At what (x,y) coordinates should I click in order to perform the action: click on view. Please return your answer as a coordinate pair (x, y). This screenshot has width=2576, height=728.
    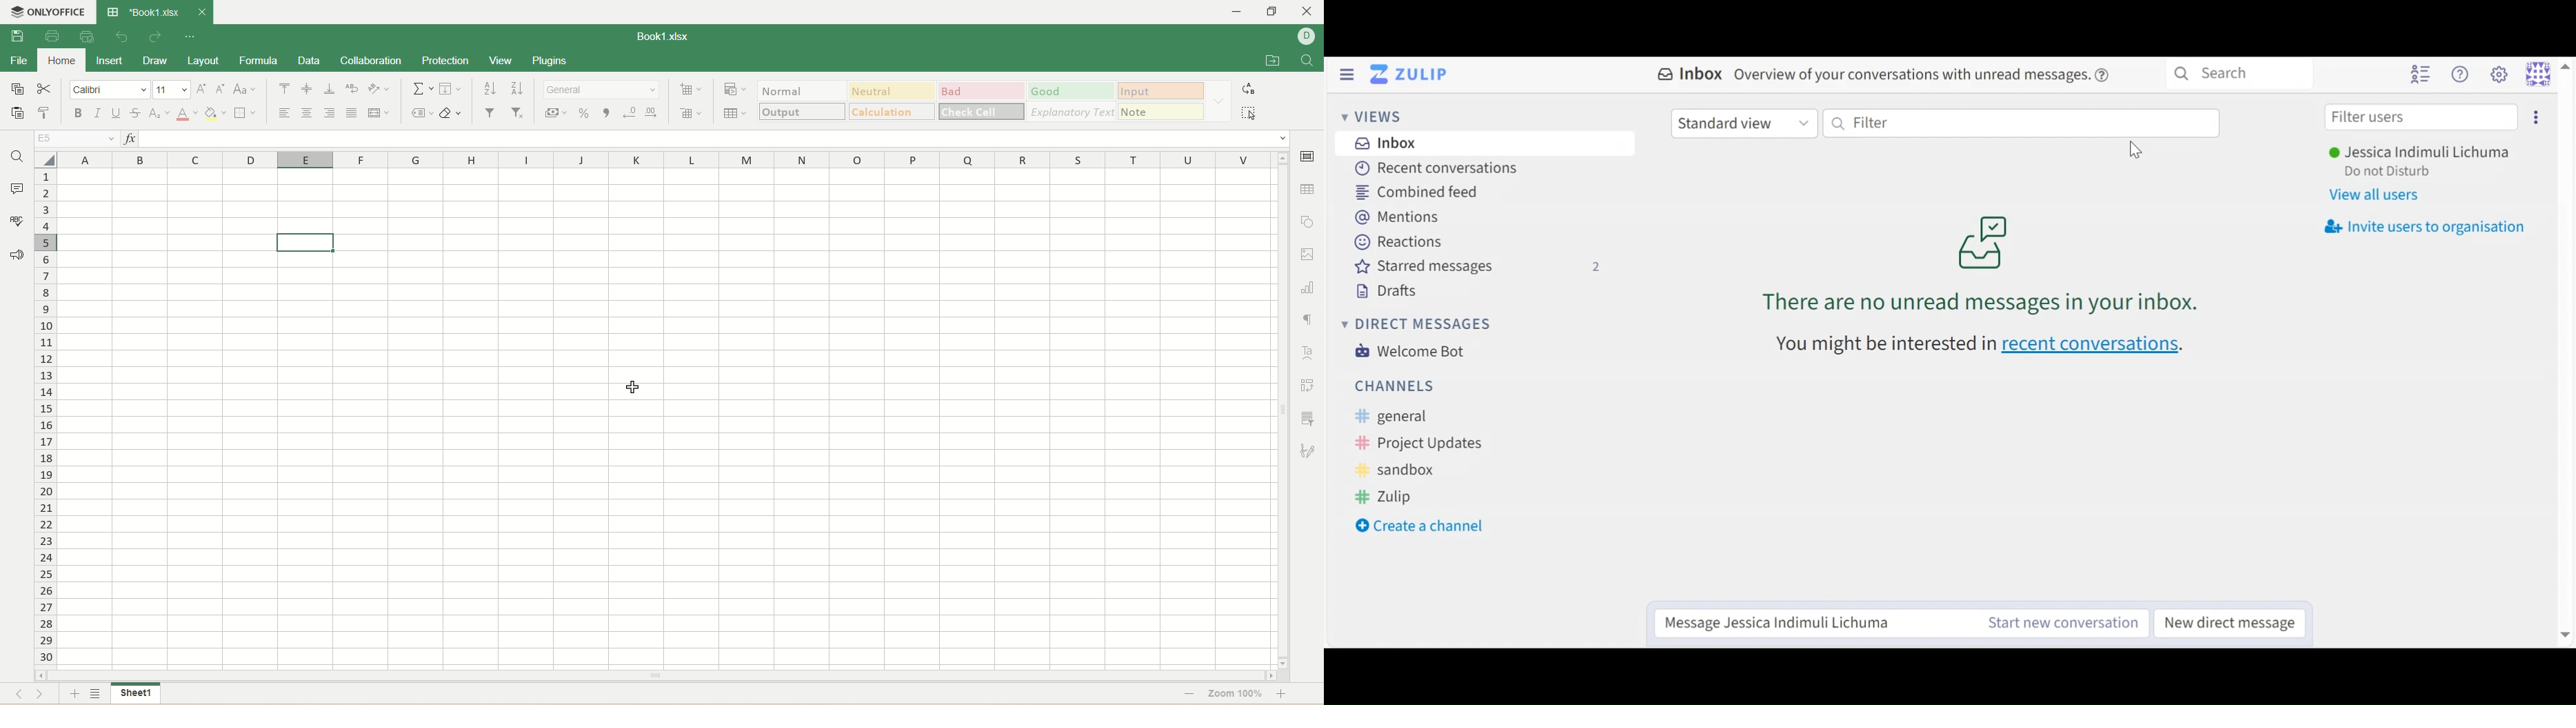
    Looking at the image, I should click on (501, 60).